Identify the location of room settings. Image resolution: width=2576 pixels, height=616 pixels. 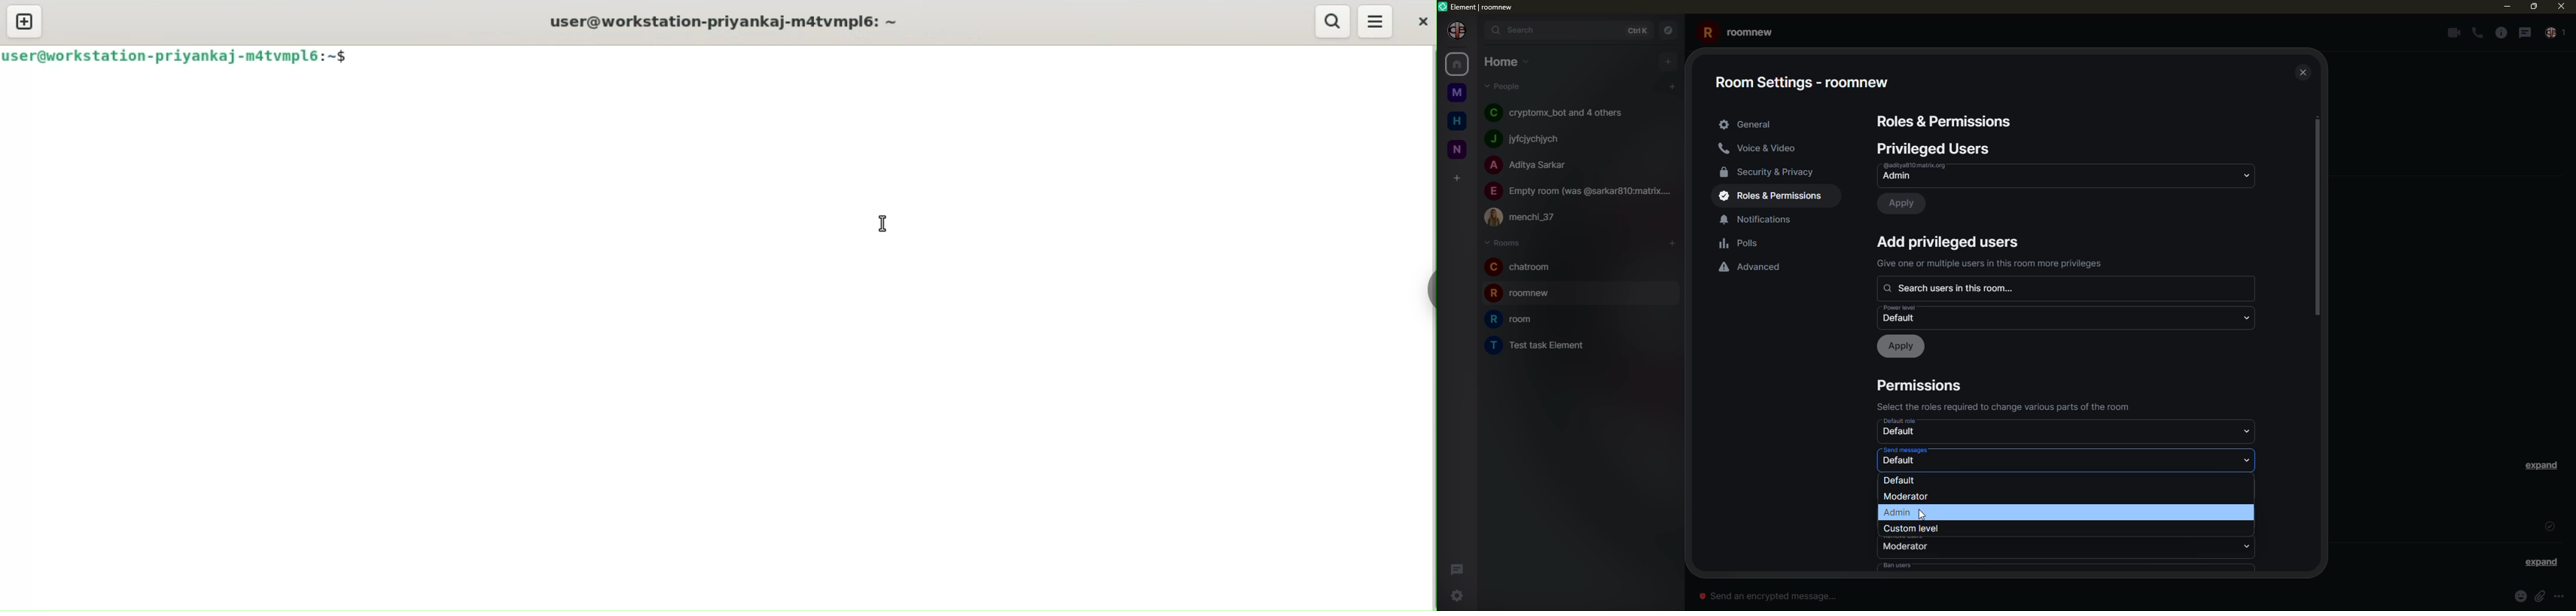
(1808, 78).